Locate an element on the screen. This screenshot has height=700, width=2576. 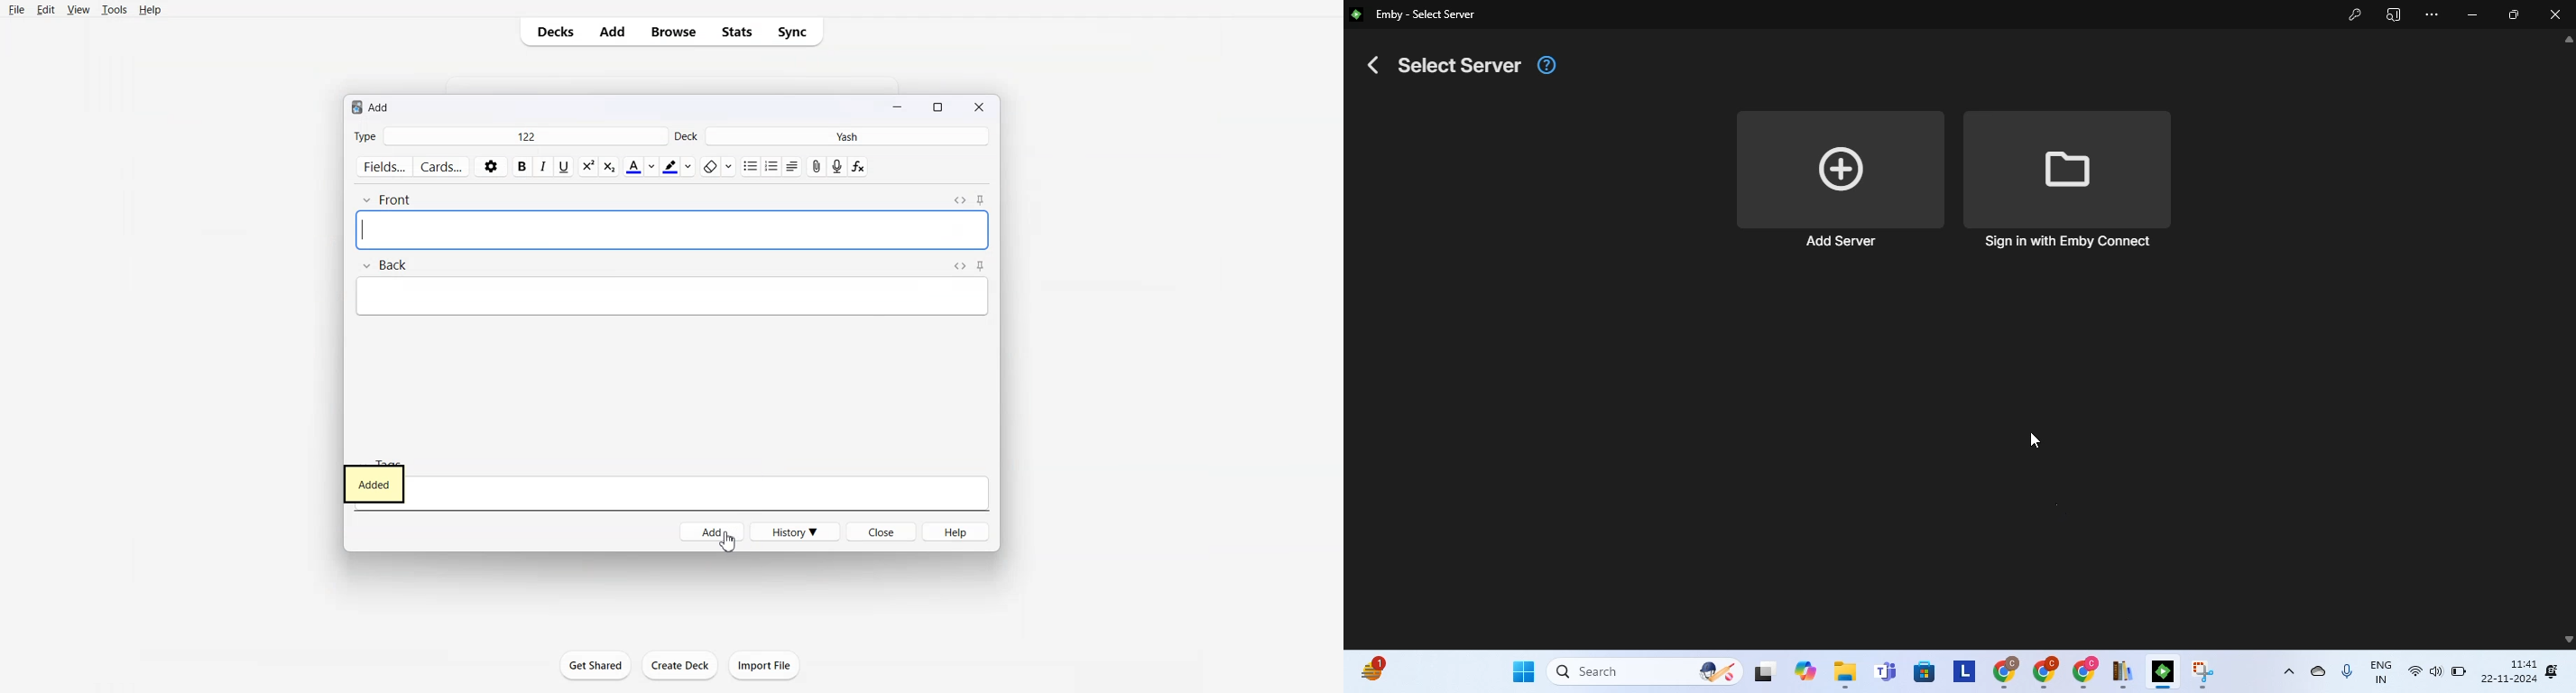
Tools is located at coordinates (113, 10).